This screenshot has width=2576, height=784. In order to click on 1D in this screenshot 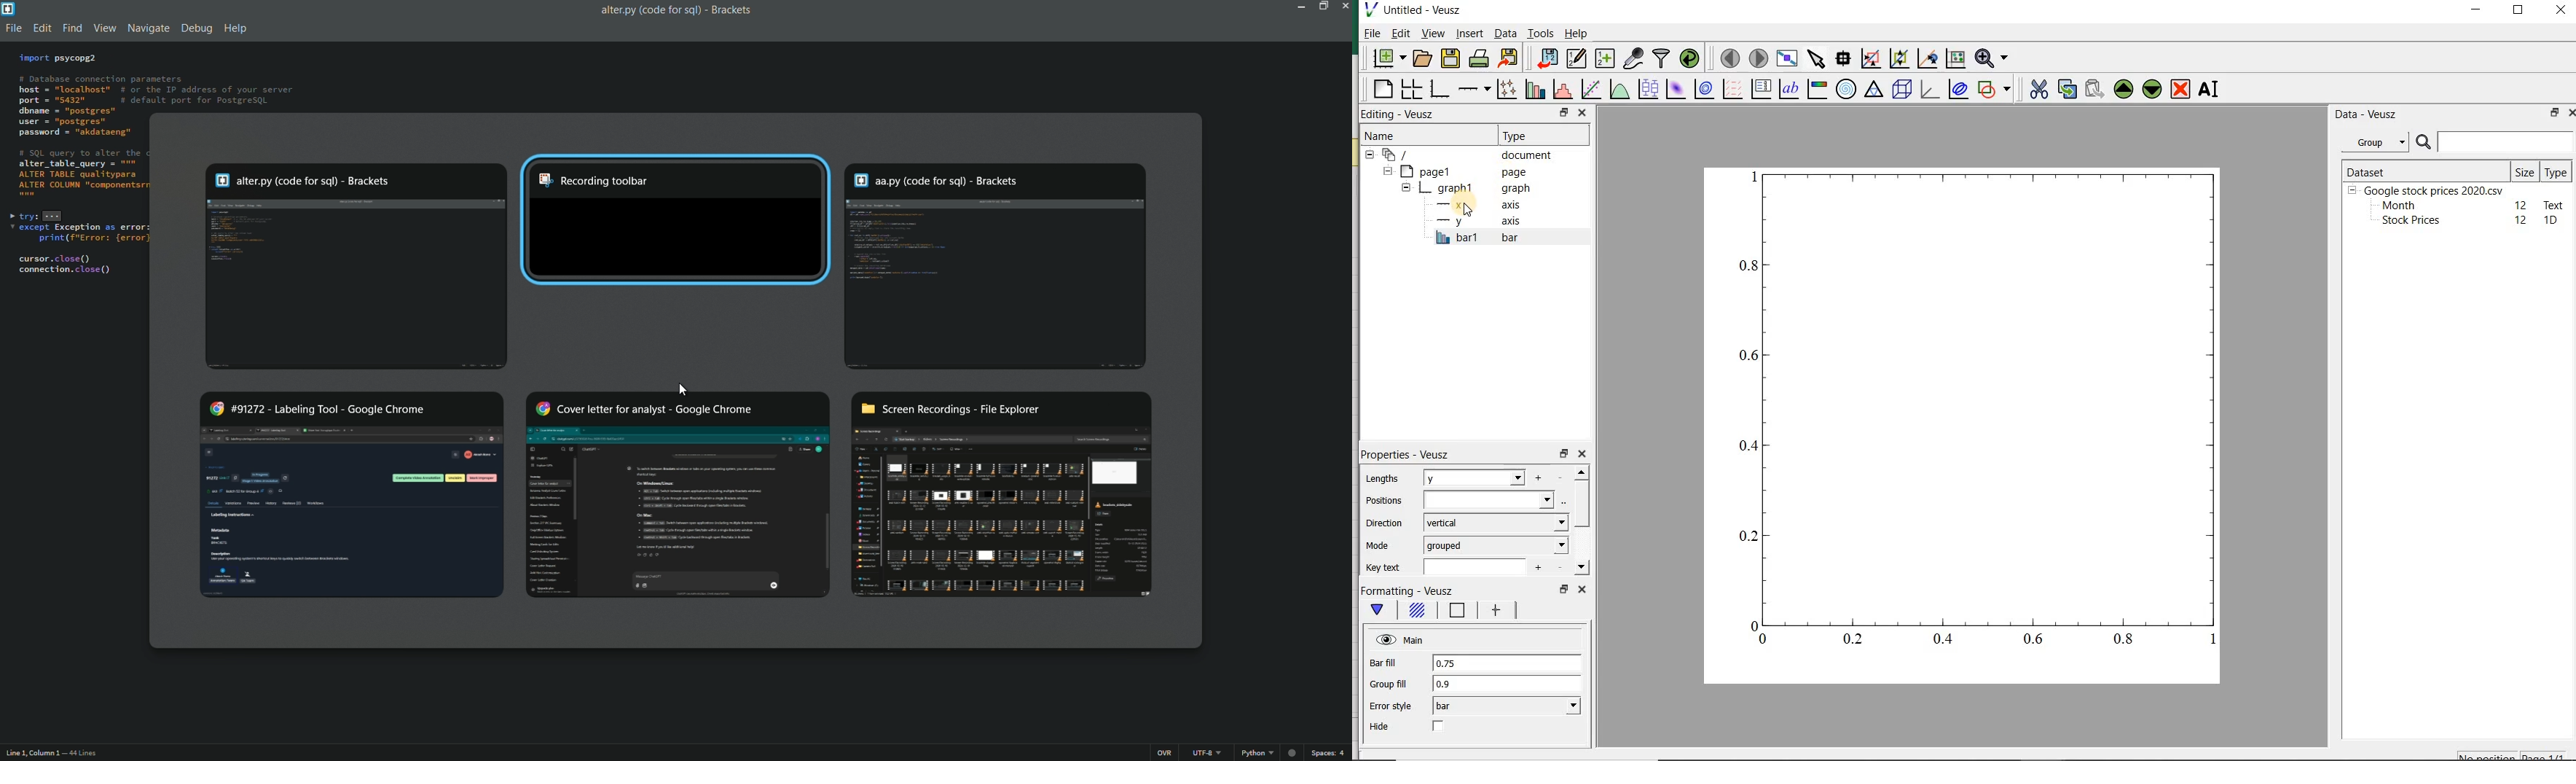, I will do `click(2552, 221)`.